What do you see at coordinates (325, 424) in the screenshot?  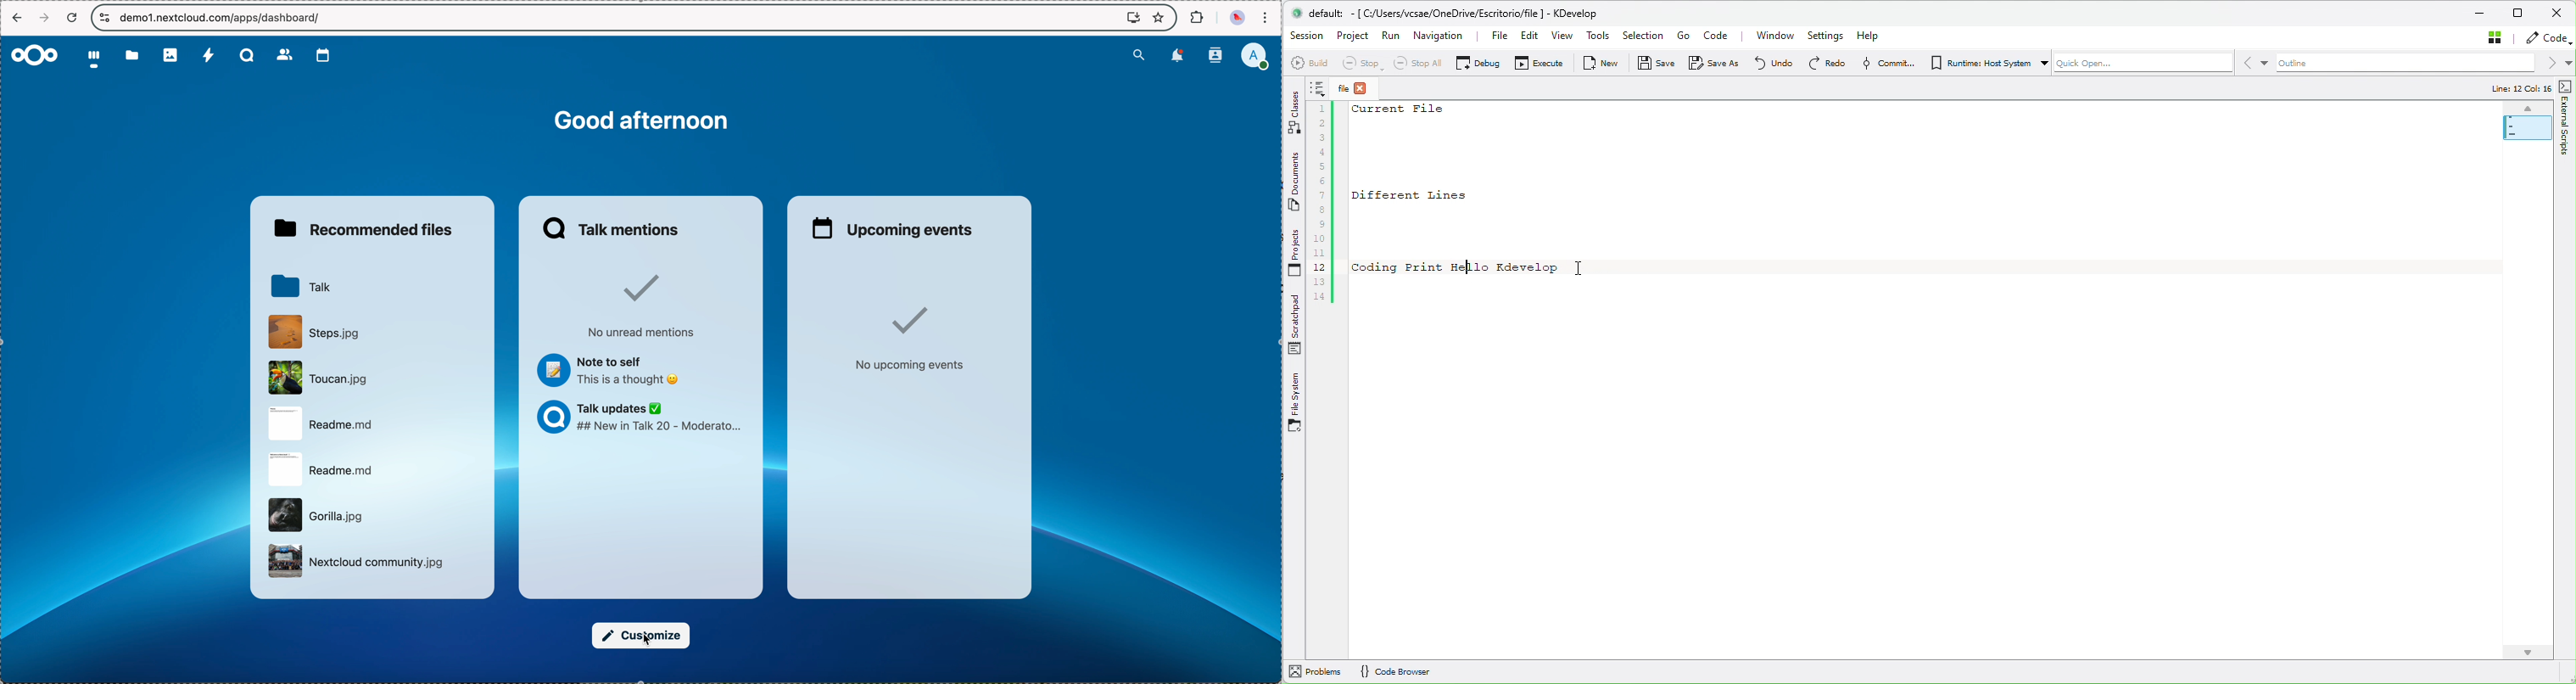 I see `file` at bounding box center [325, 424].